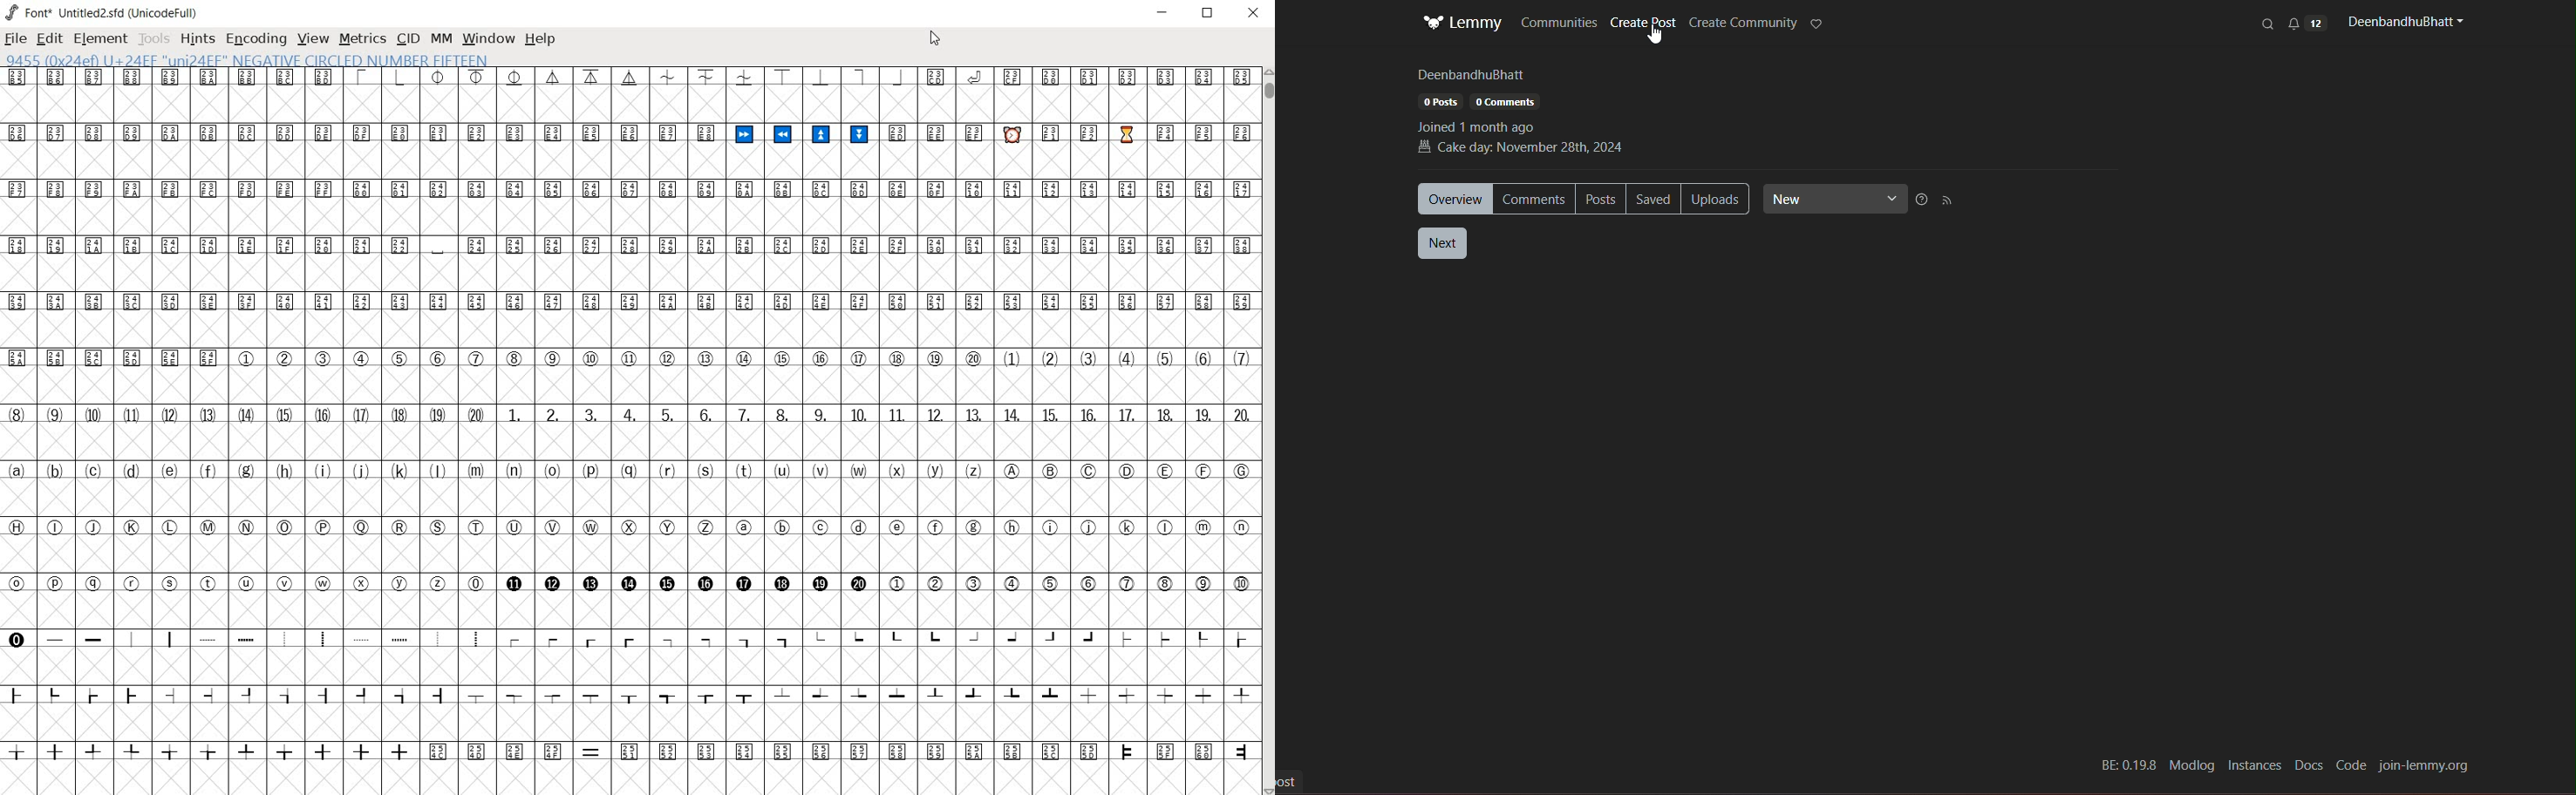 Image resolution: width=2576 pixels, height=812 pixels. Describe the element at coordinates (1455, 199) in the screenshot. I see `Overview` at that location.